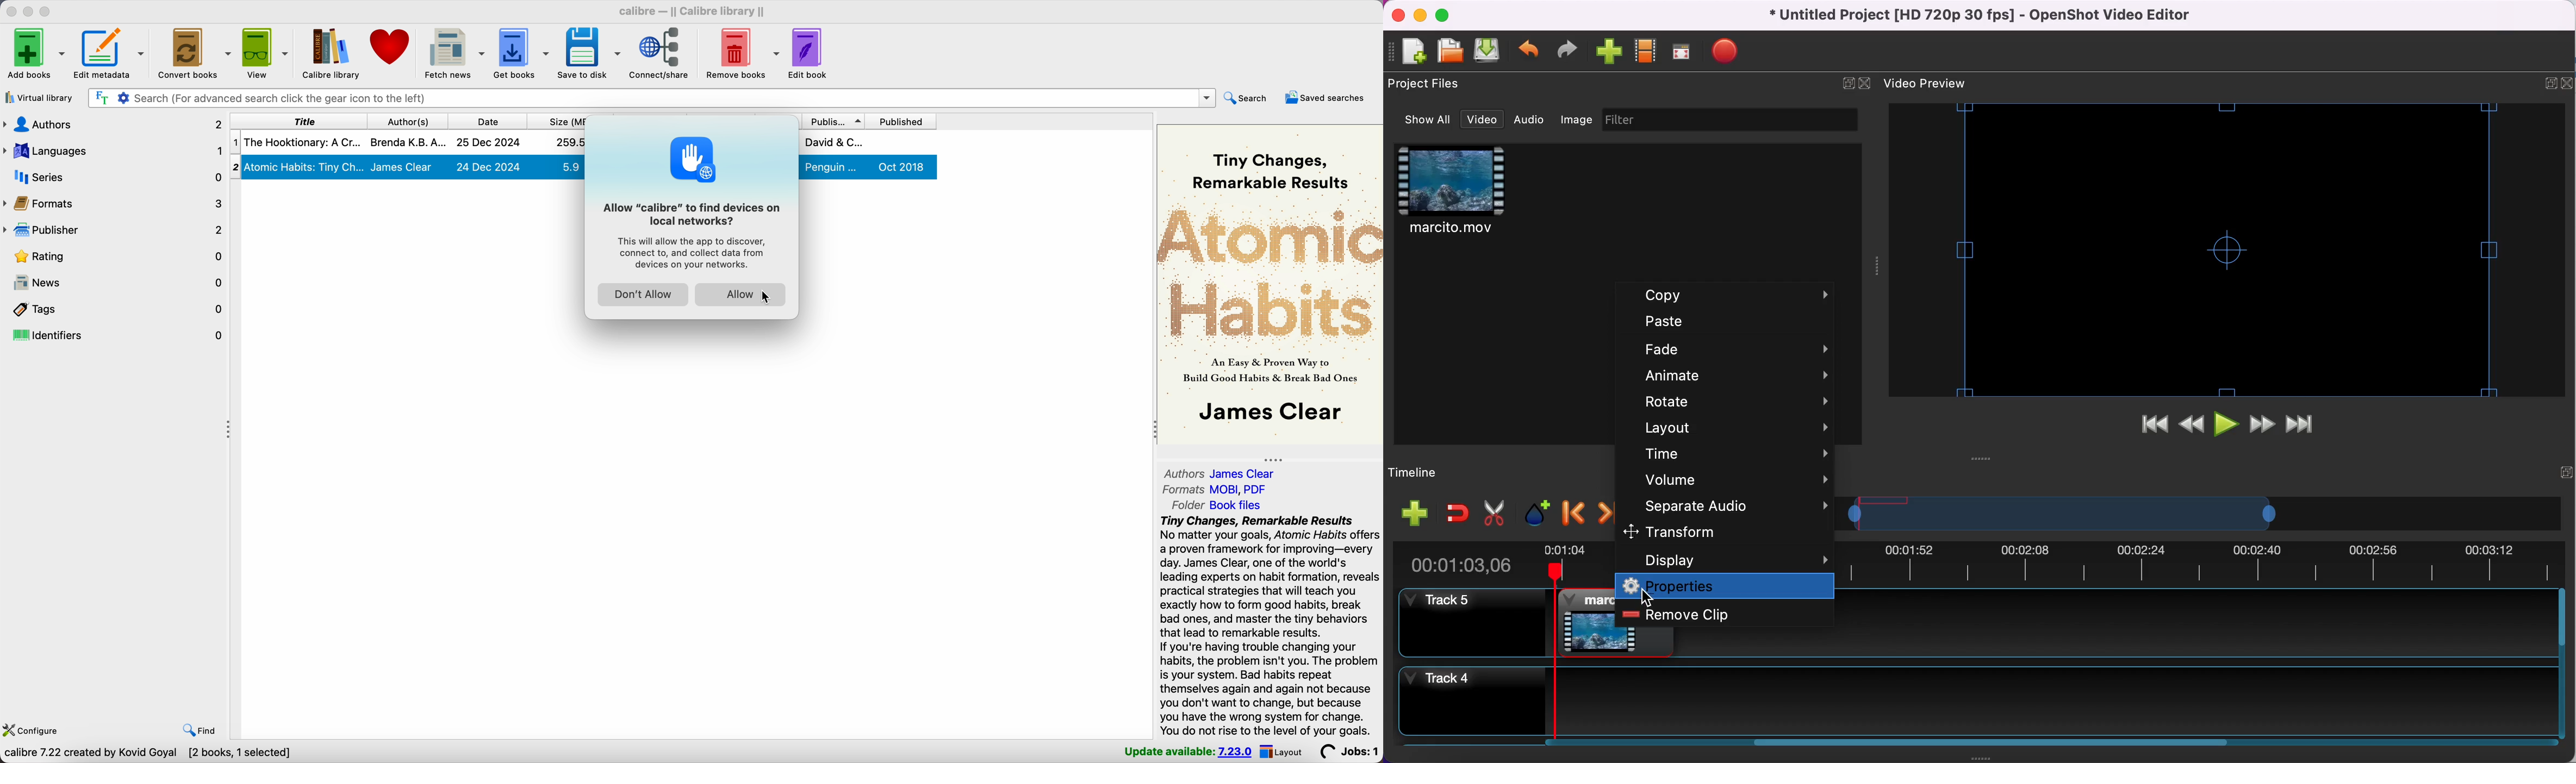 The height and width of the screenshot is (784, 2576). I want to click on layout, so click(1281, 751).